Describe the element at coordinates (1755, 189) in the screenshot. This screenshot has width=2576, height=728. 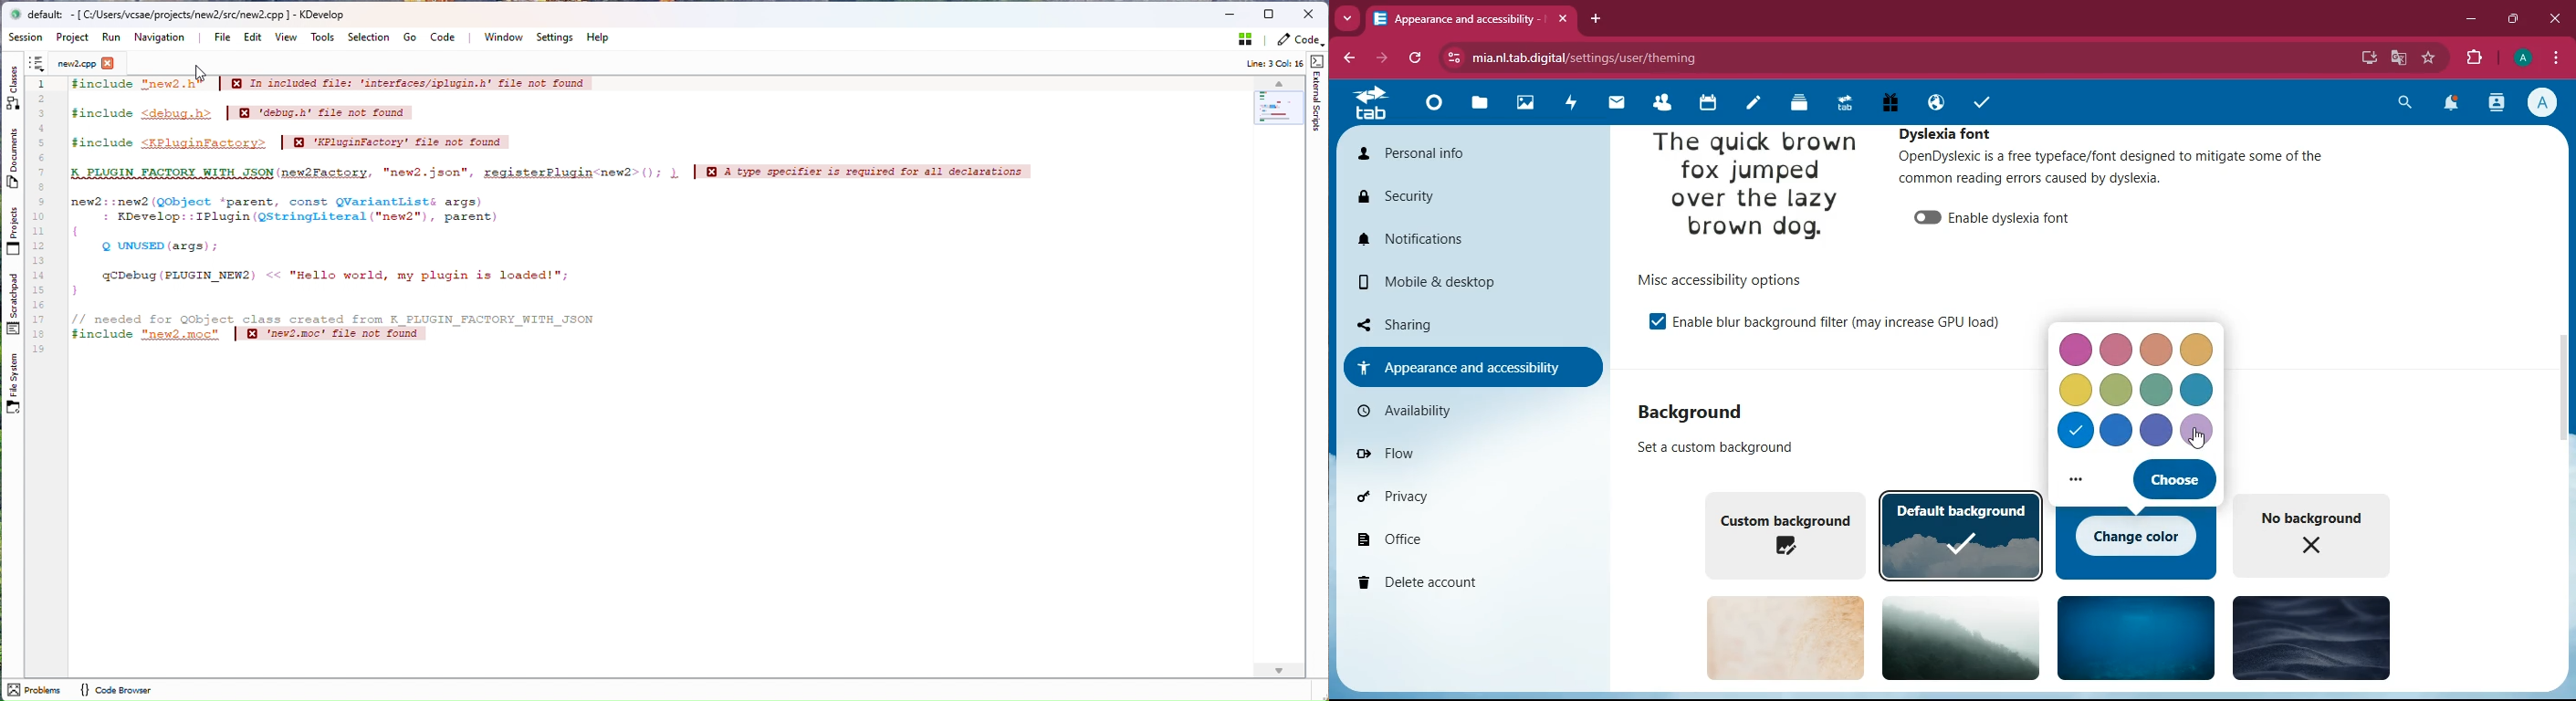
I see `the quick brown fox jumped over the lazy brown dog.` at that location.